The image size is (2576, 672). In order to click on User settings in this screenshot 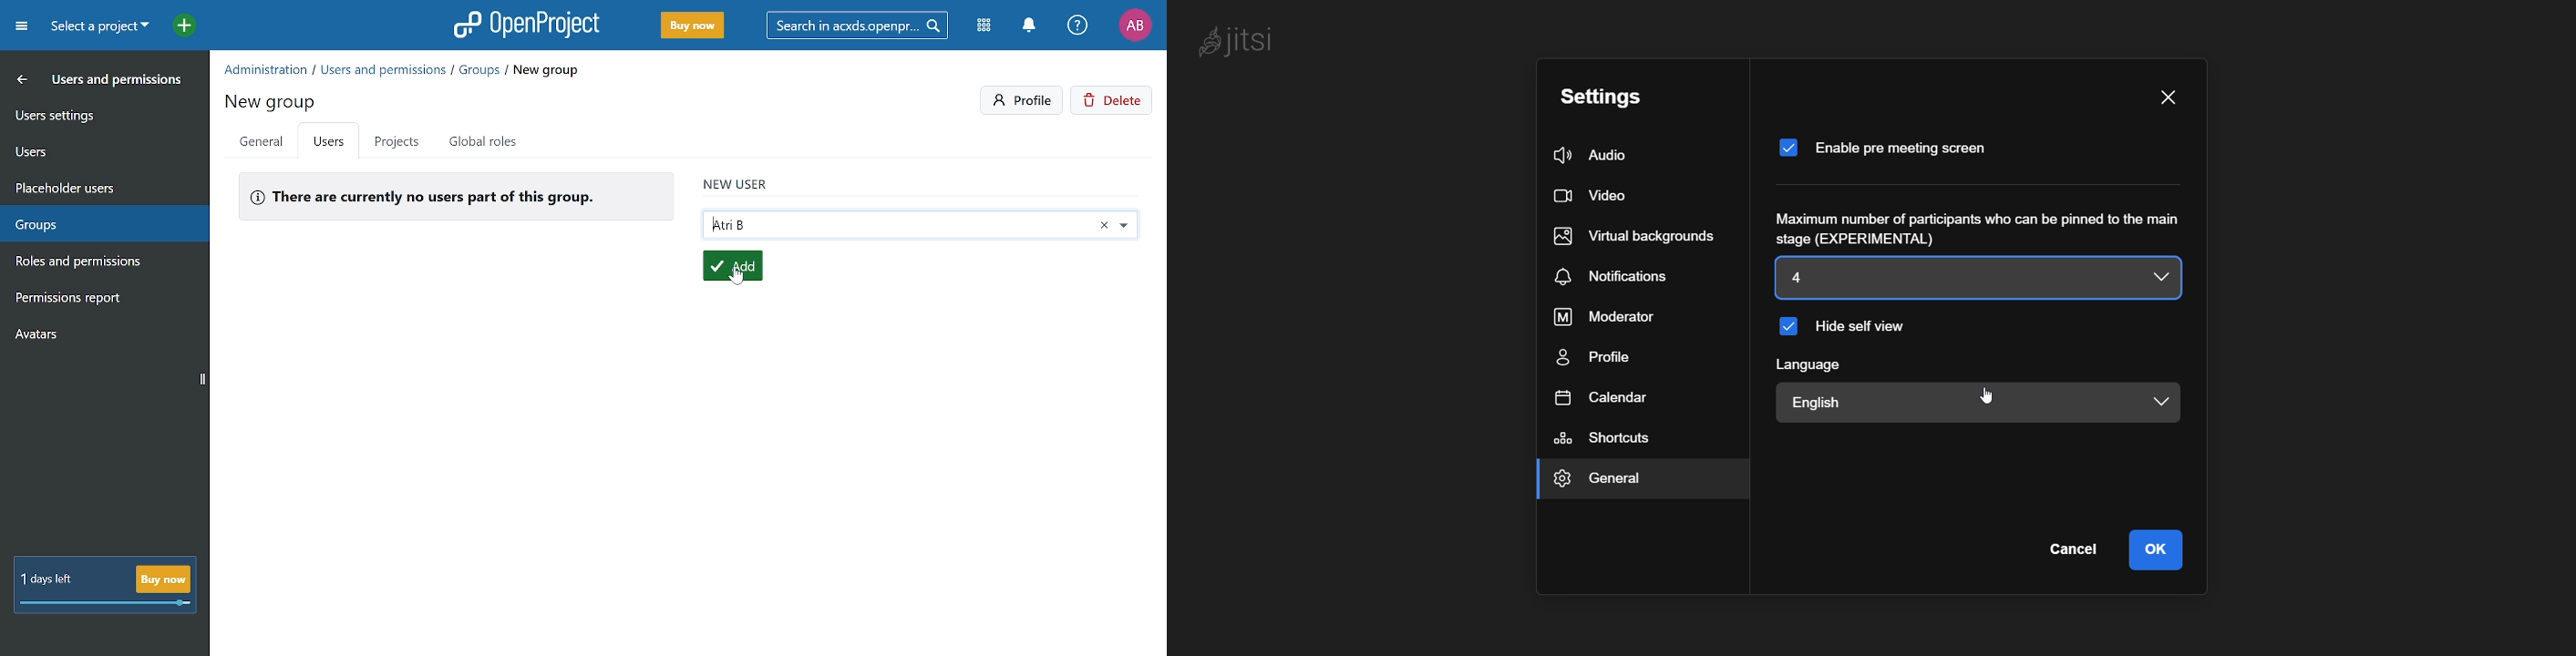, I will do `click(103, 114)`.